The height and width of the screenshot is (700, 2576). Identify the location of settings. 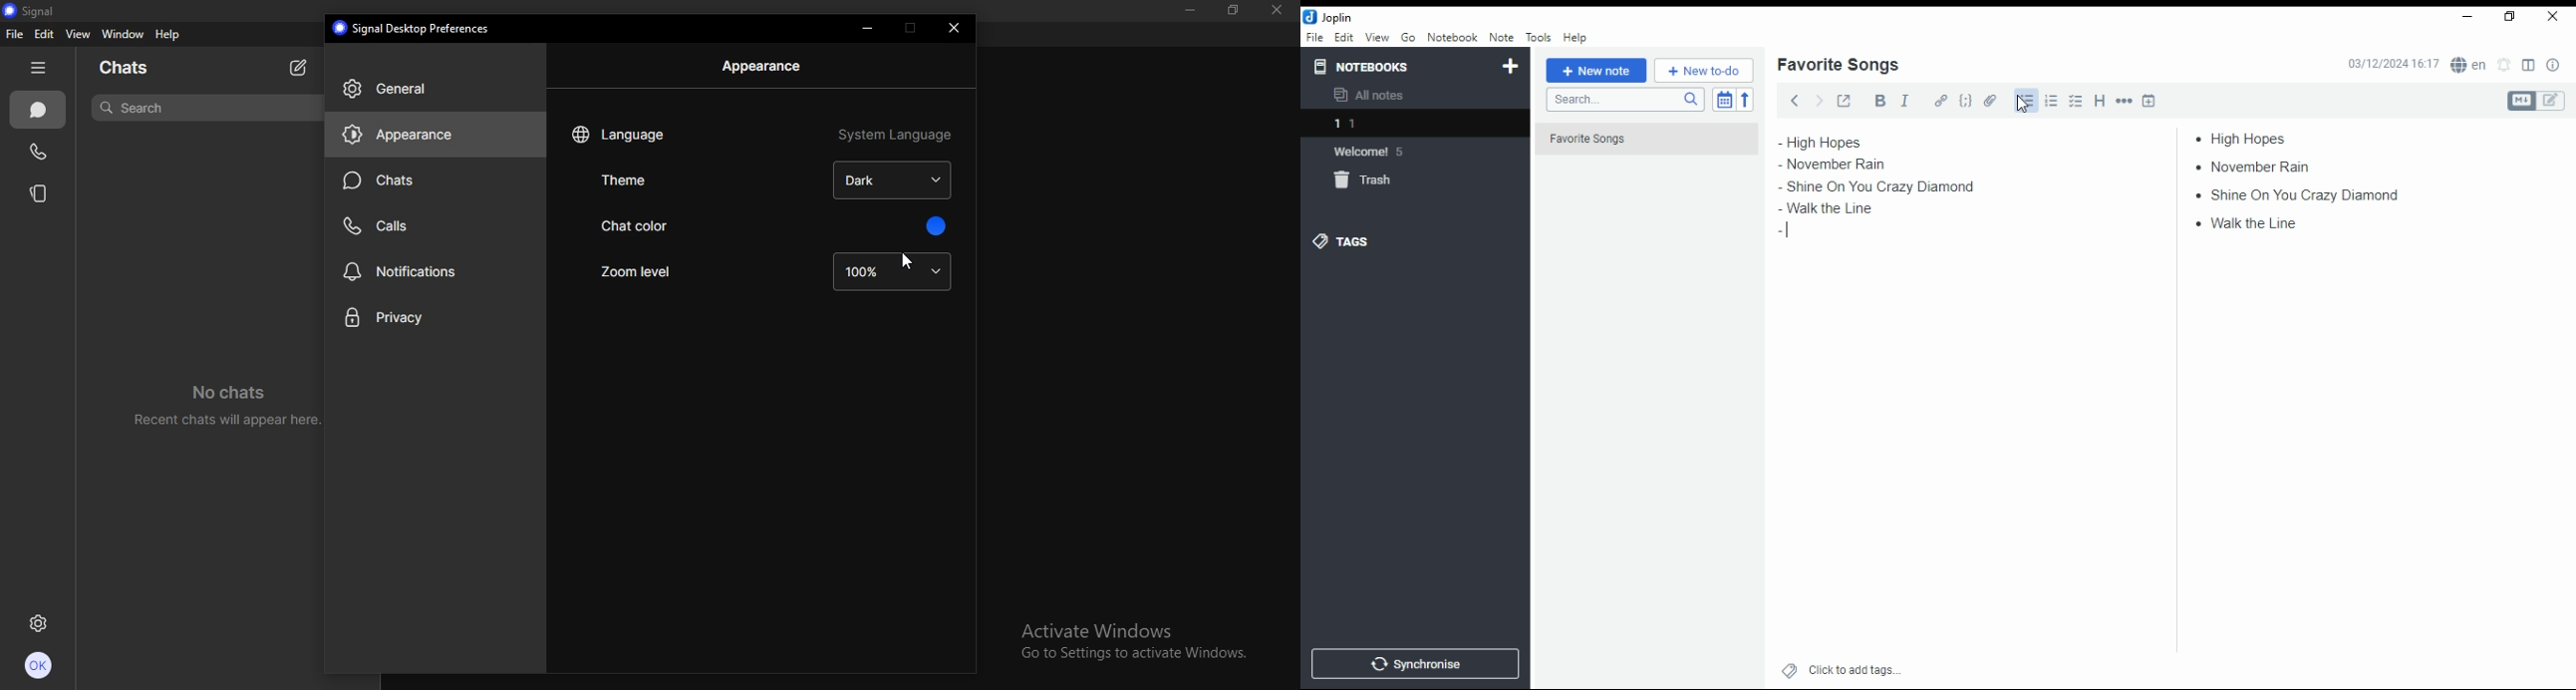
(39, 625).